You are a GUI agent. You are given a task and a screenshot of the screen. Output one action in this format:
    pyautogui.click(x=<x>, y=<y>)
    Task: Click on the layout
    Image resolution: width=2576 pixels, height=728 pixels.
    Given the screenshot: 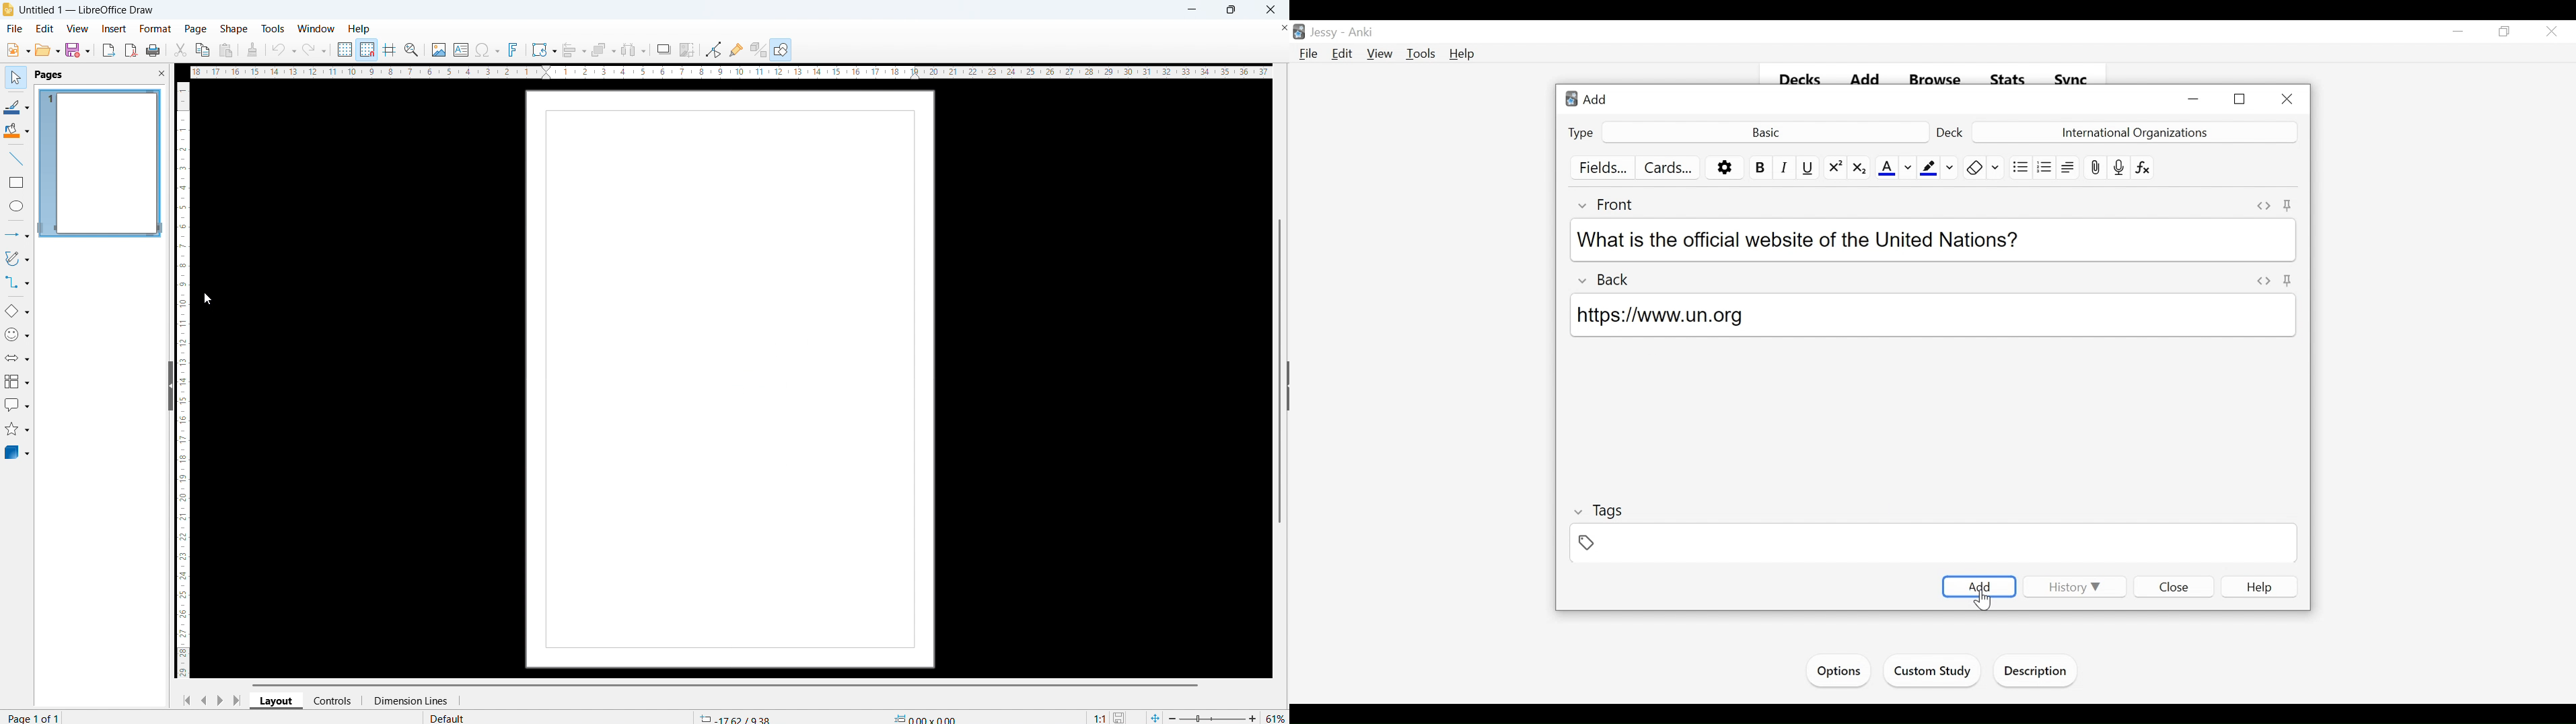 What is the action you would take?
    pyautogui.click(x=277, y=701)
    